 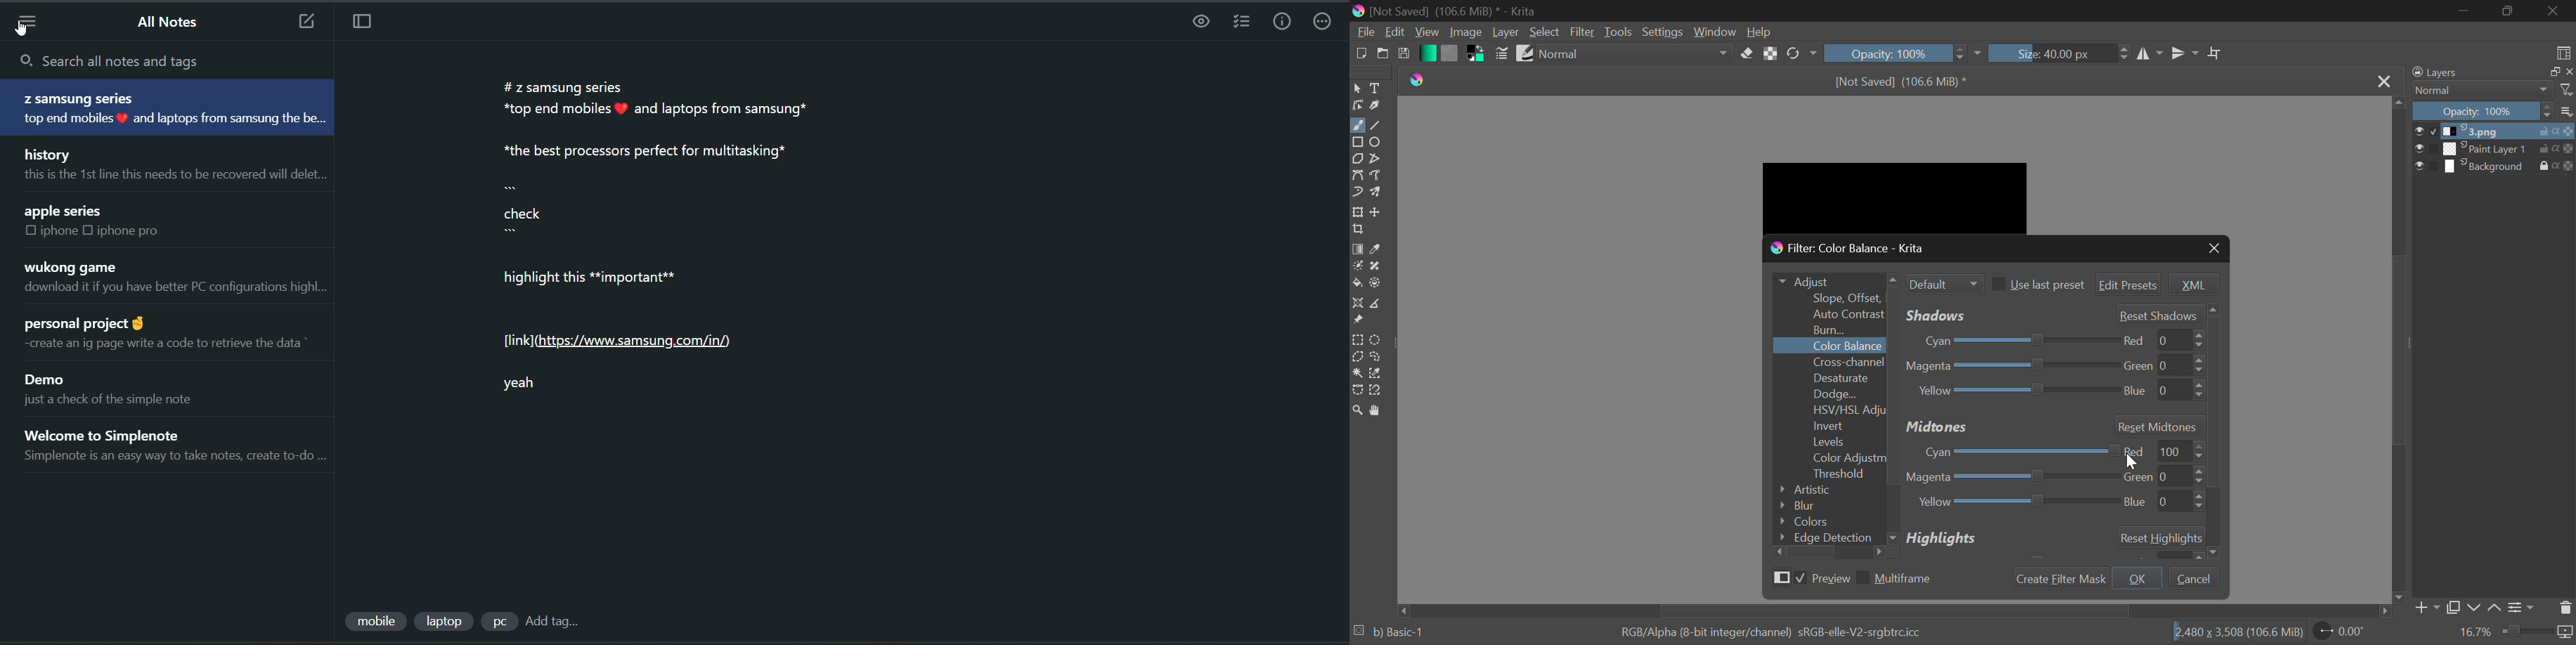 What do you see at coordinates (1829, 552) in the screenshot?
I see `Scroll Bar` at bounding box center [1829, 552].